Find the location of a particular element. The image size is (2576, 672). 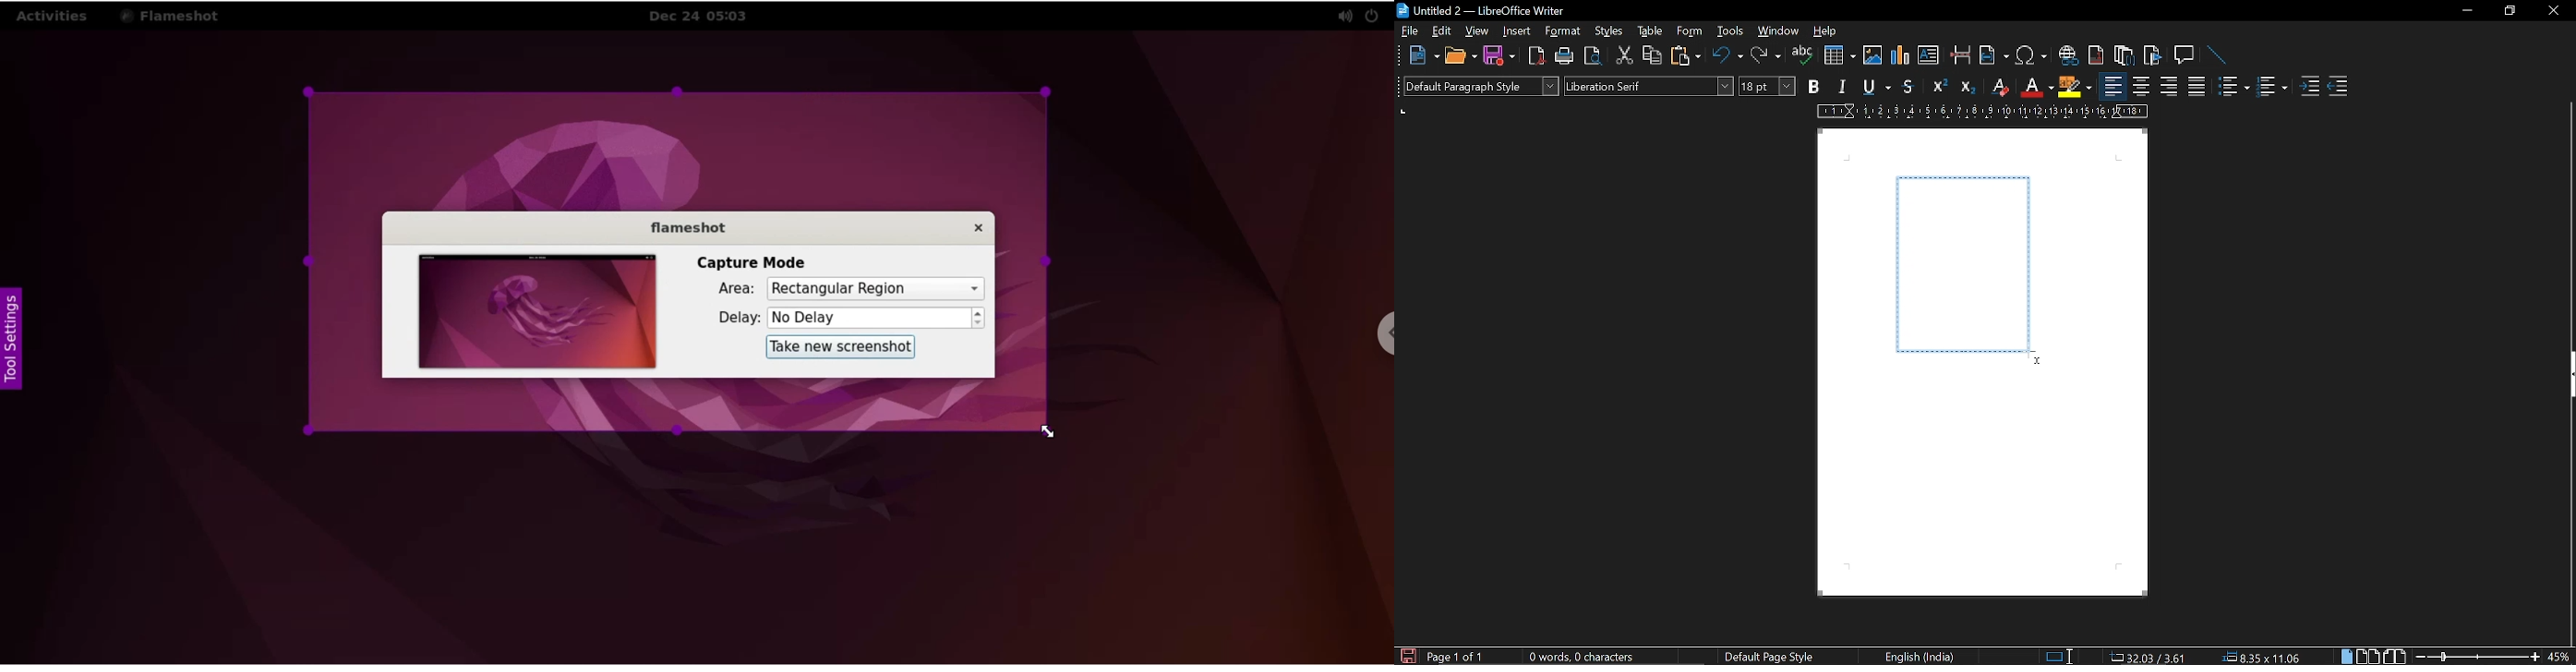

subscript is located at coordinates (1968, 87).